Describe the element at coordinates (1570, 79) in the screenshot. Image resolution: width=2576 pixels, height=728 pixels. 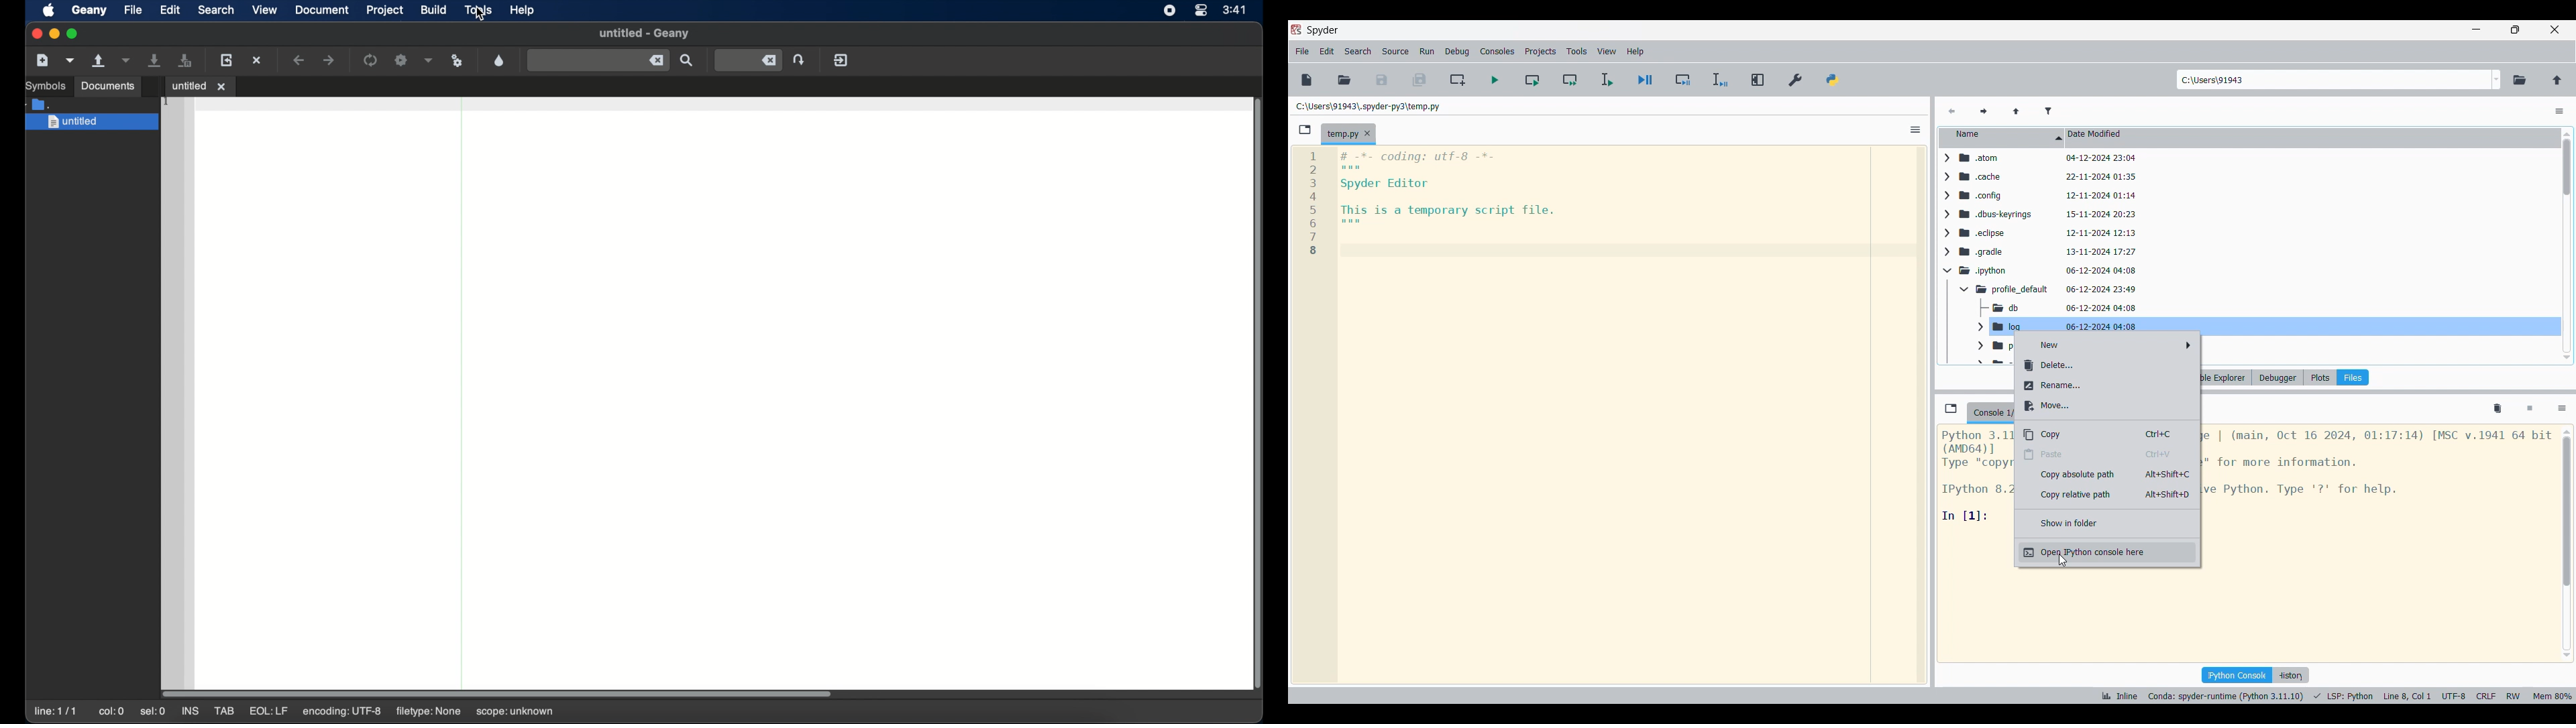
I see `Run current cell and fo to next one` at that location.